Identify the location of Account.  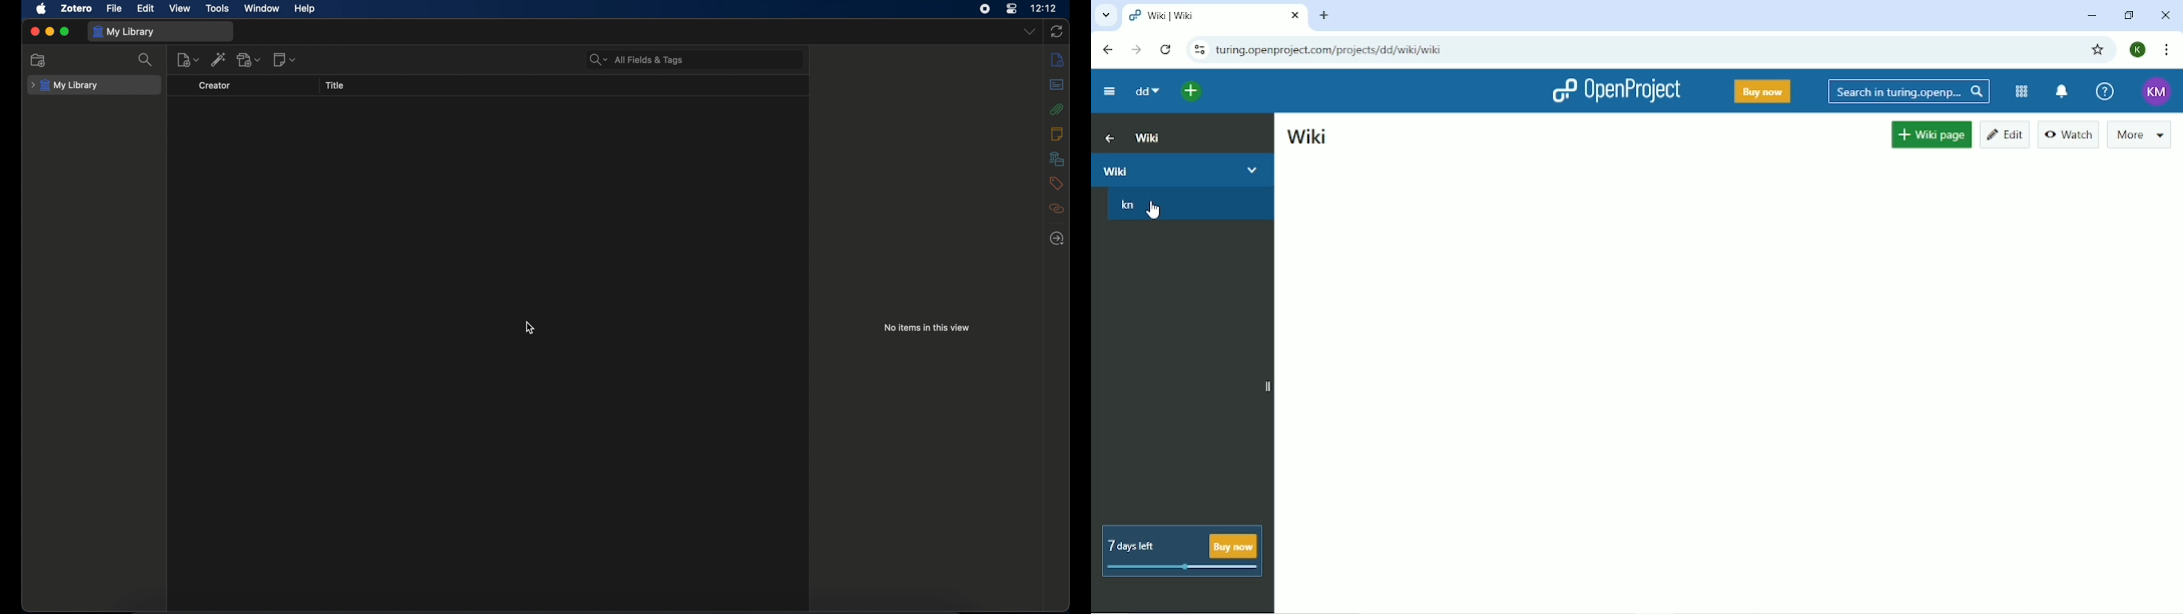
(2156, 91).